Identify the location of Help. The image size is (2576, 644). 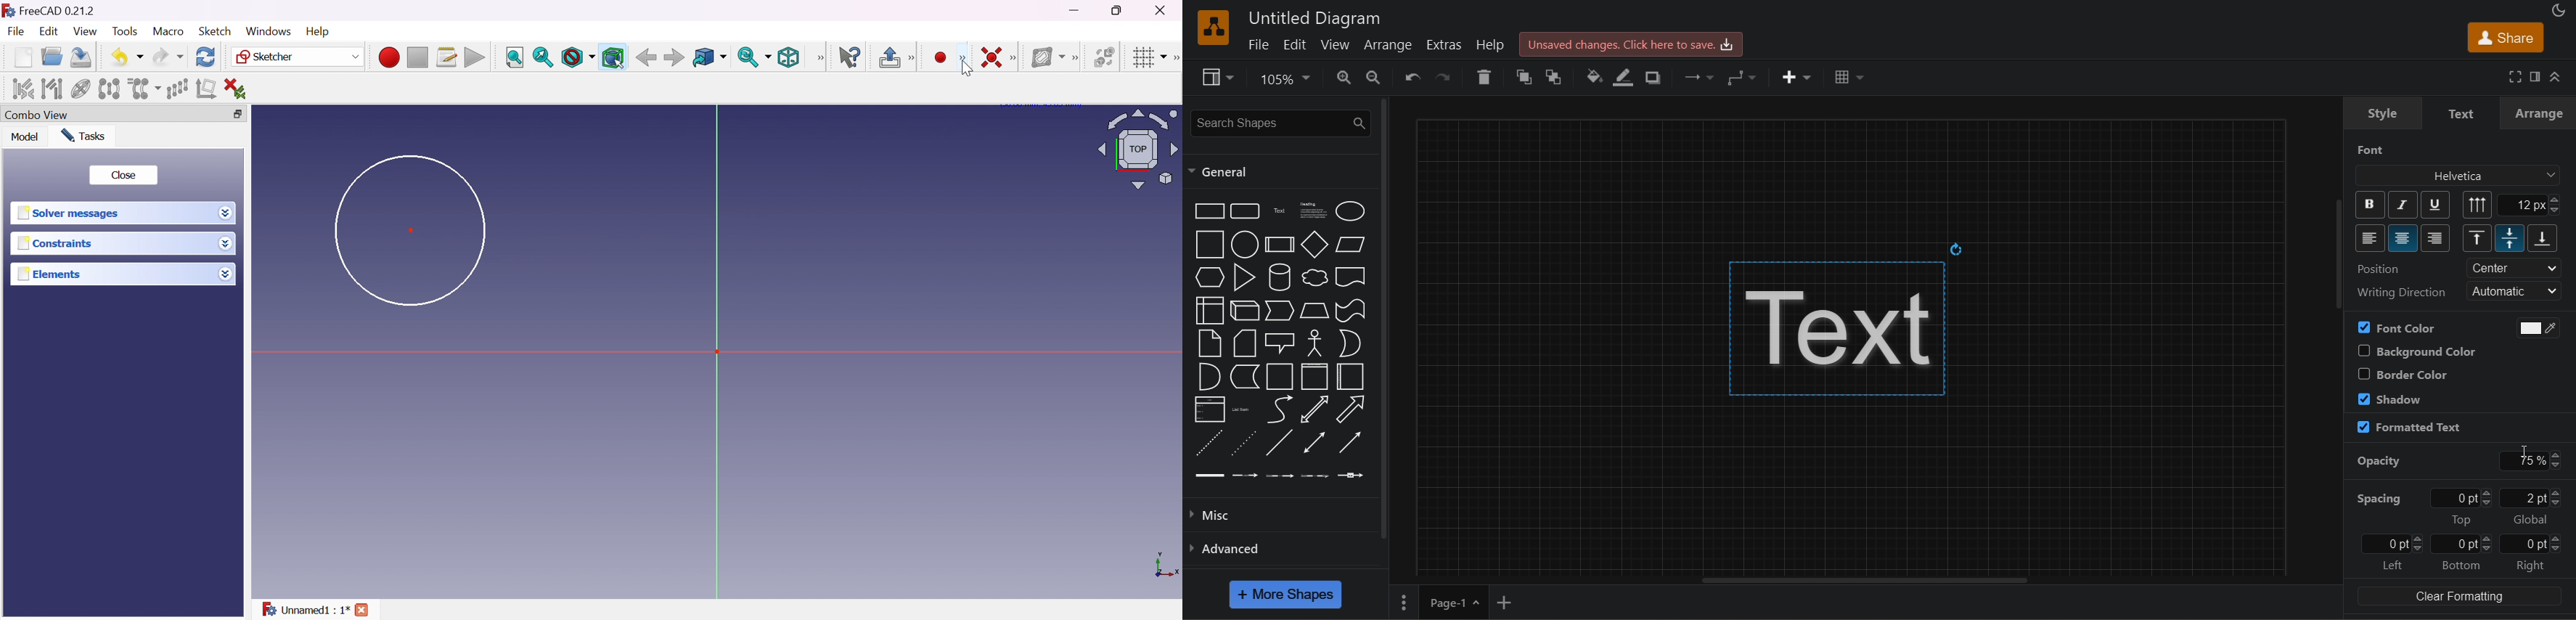
(319, 31).